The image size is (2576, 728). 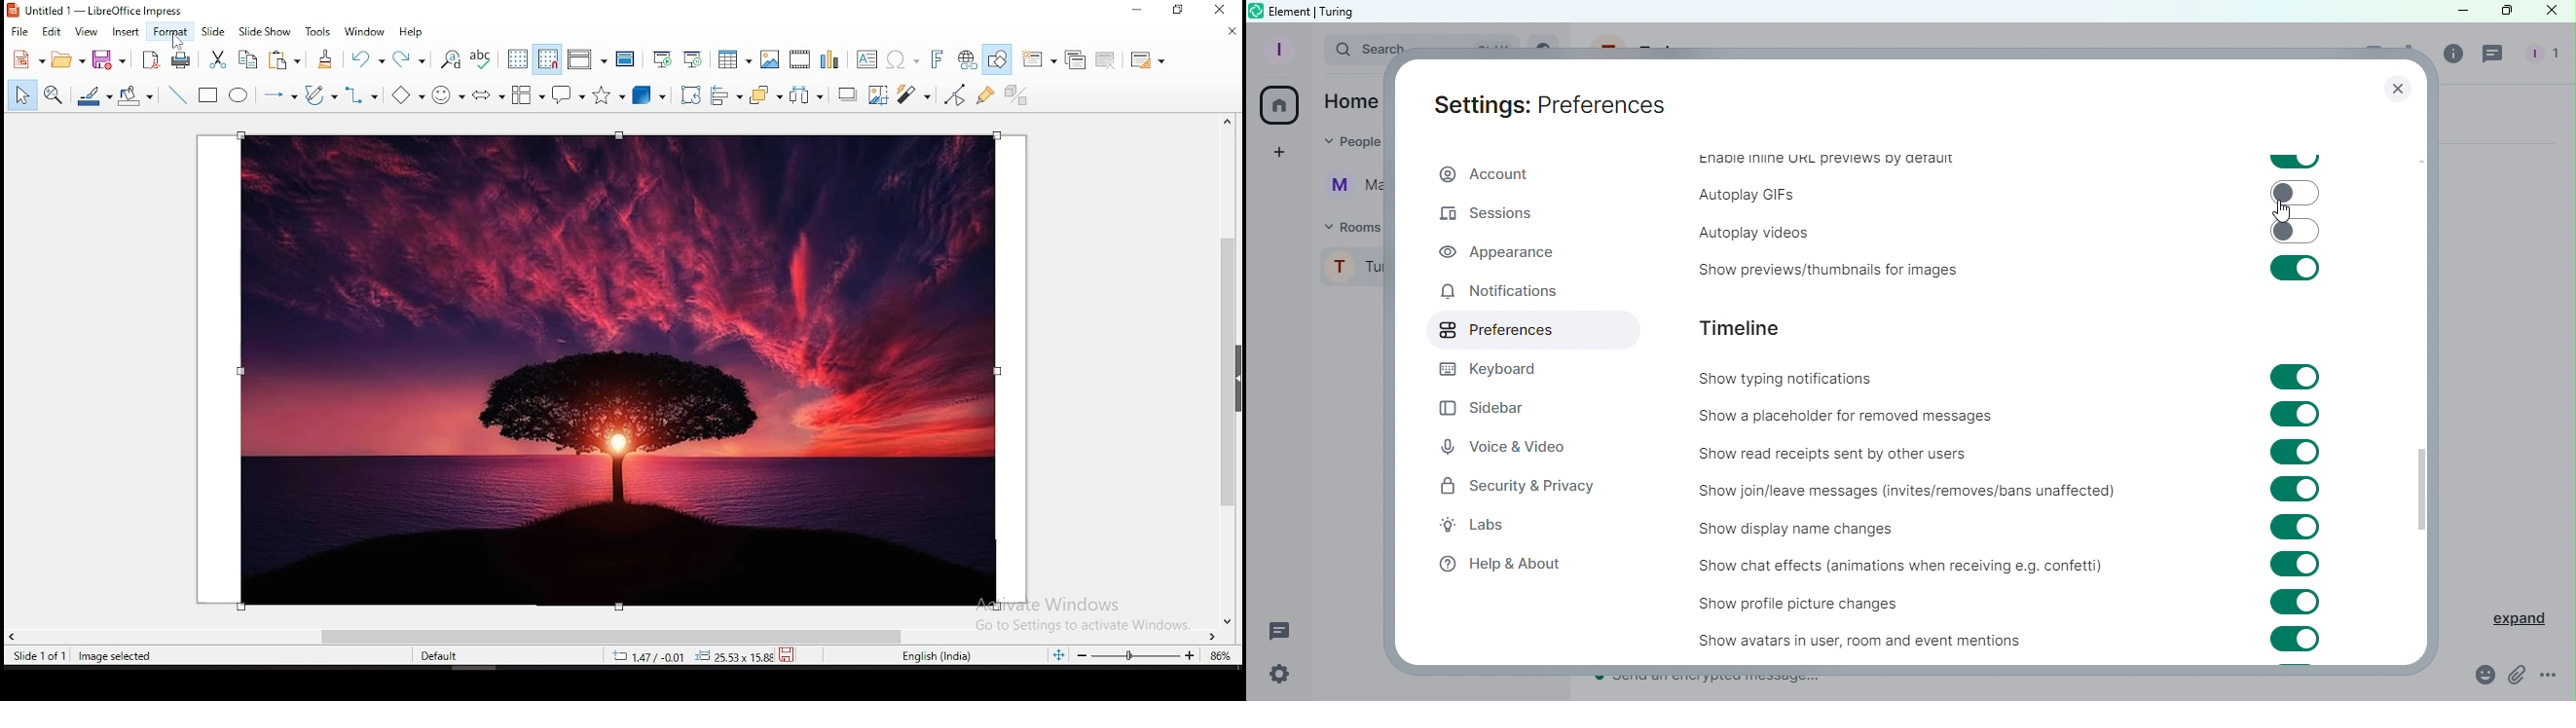 I want to click on Scroll bar, so click(x=2421, y=386).